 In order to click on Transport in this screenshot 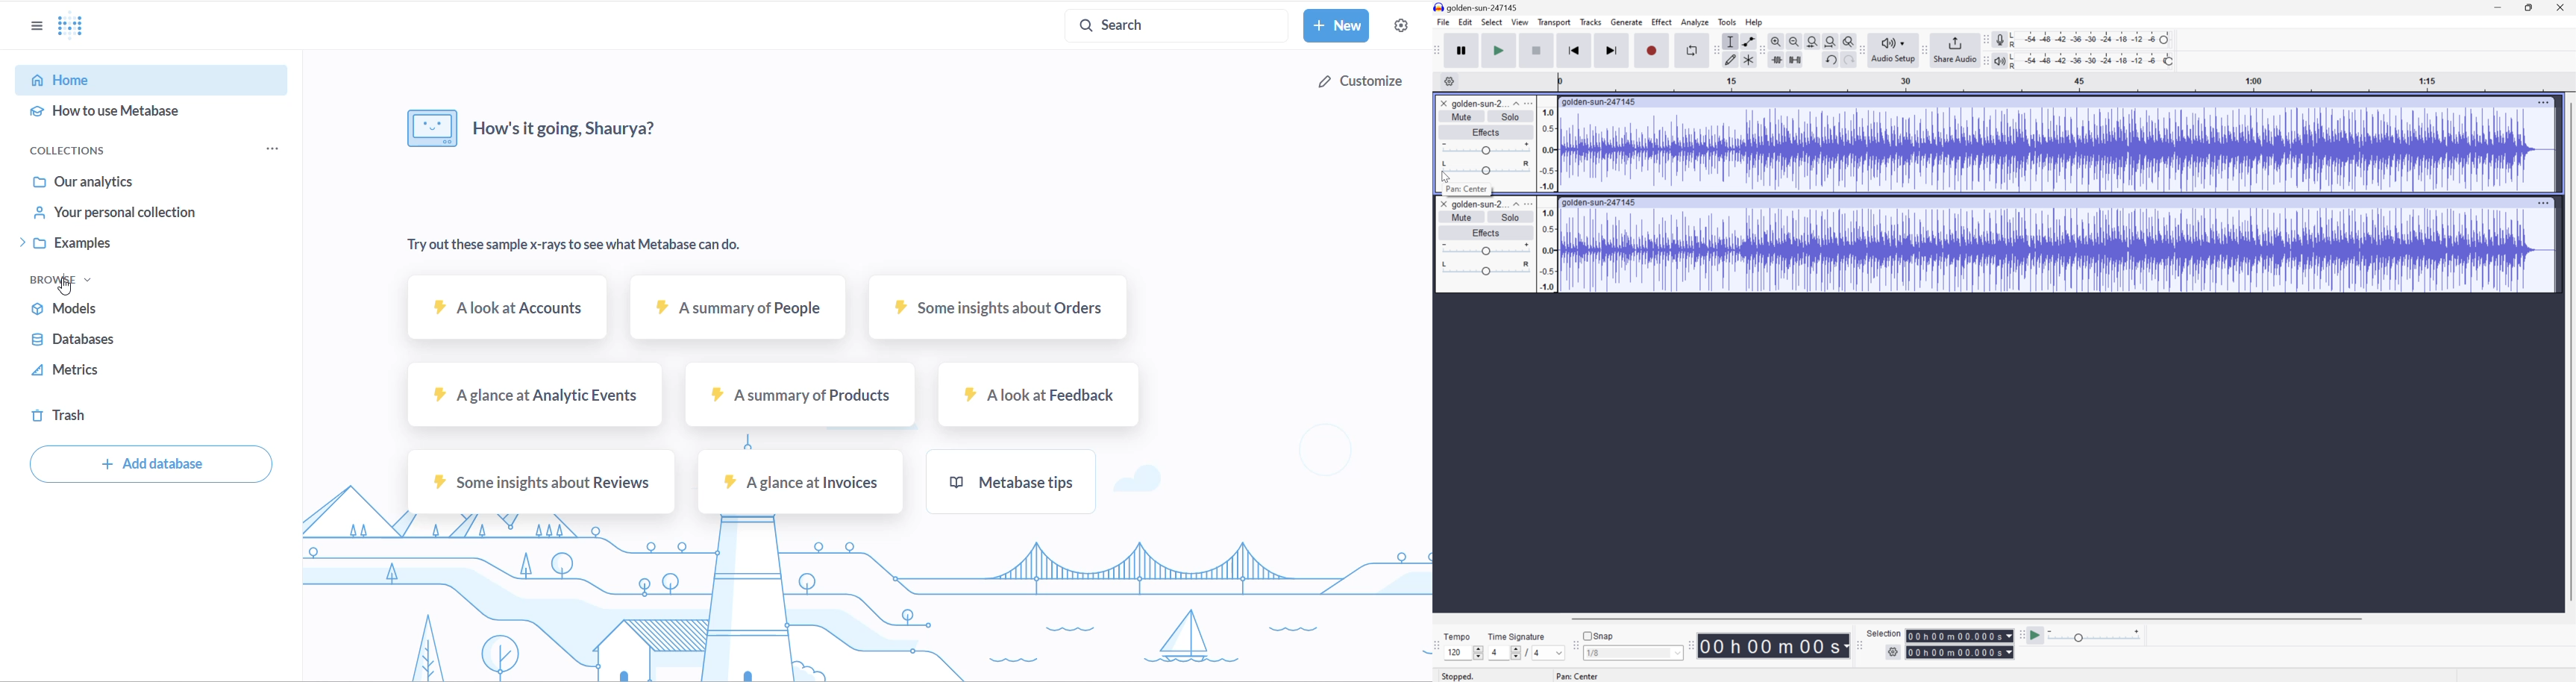, I will do `click(1555, 22)`.